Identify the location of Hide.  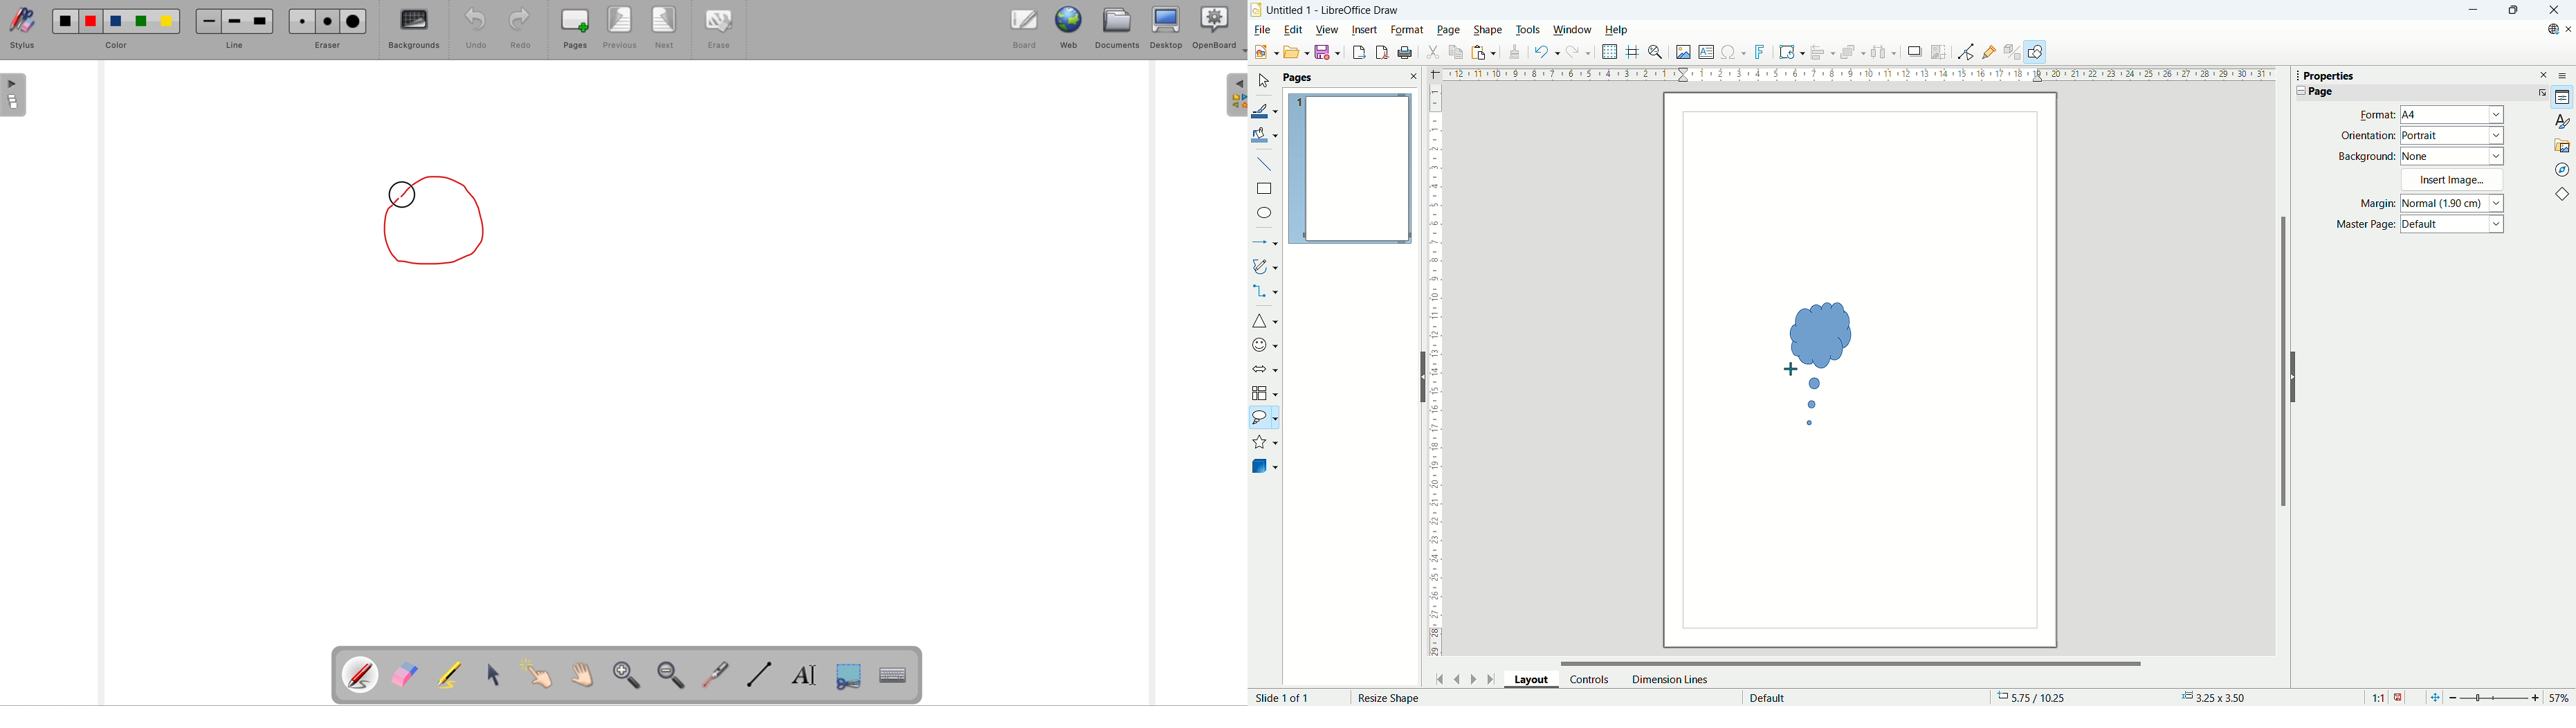
(1421, 376).